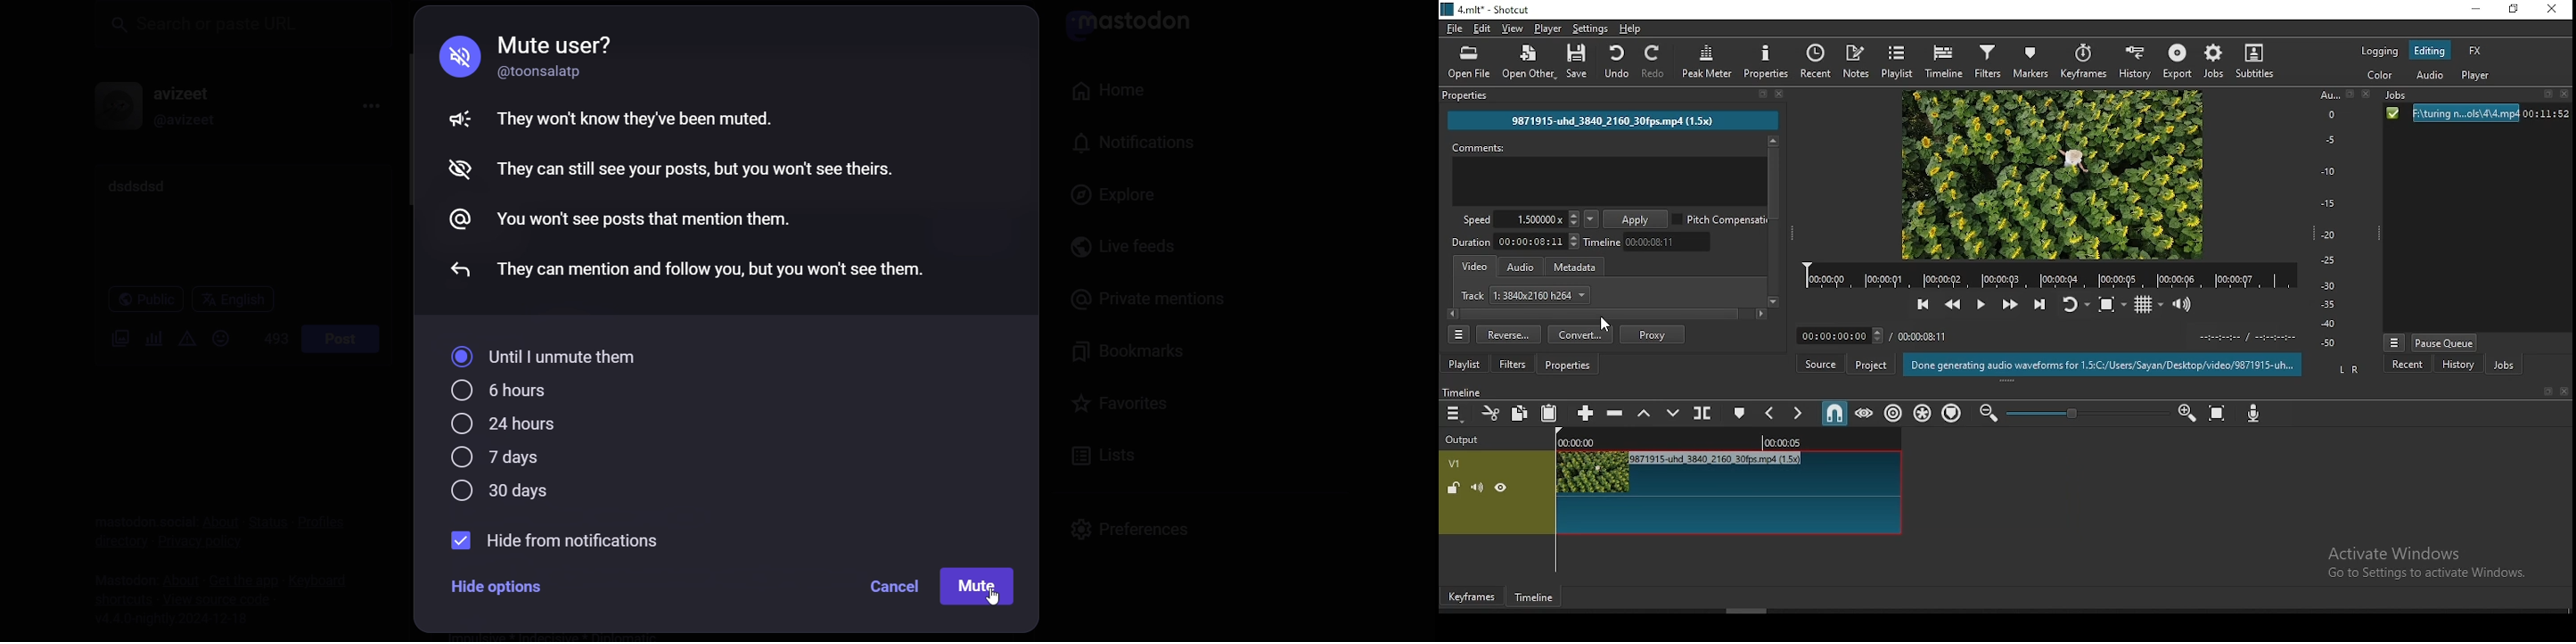  I want to click on close, so click(2363, 95).